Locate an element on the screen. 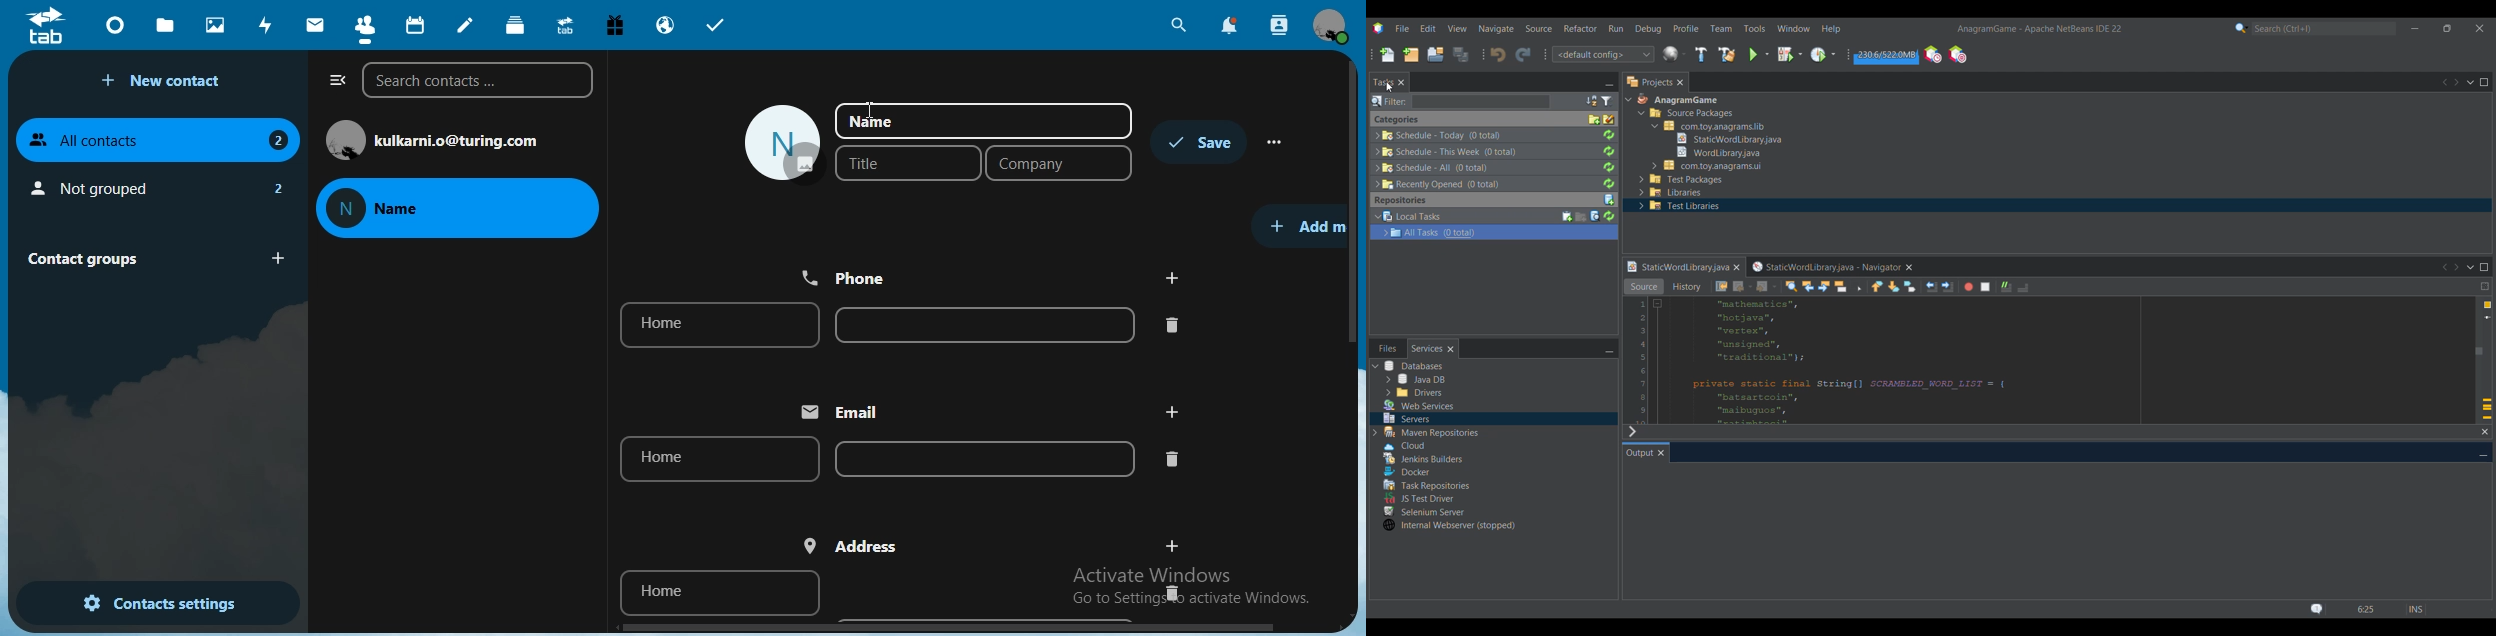  activity is located at coordinates (265, 25).